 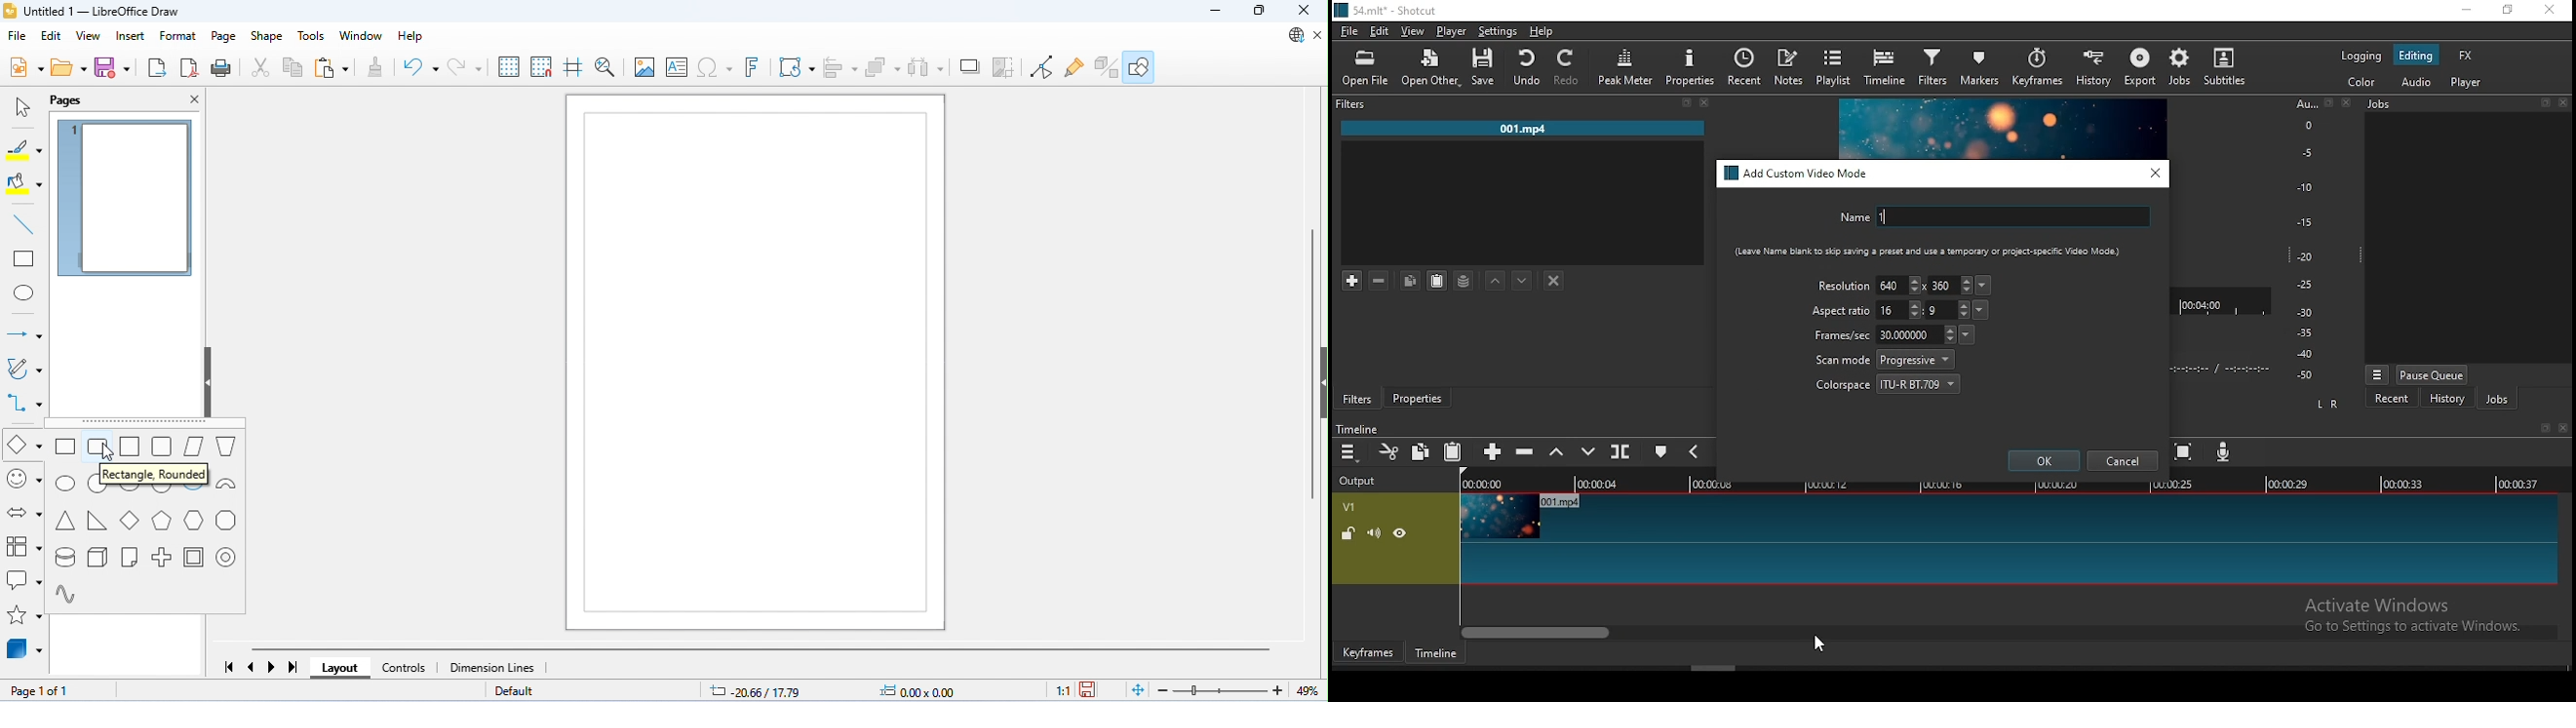 I want to click on arc, so click(x=194, y=488).